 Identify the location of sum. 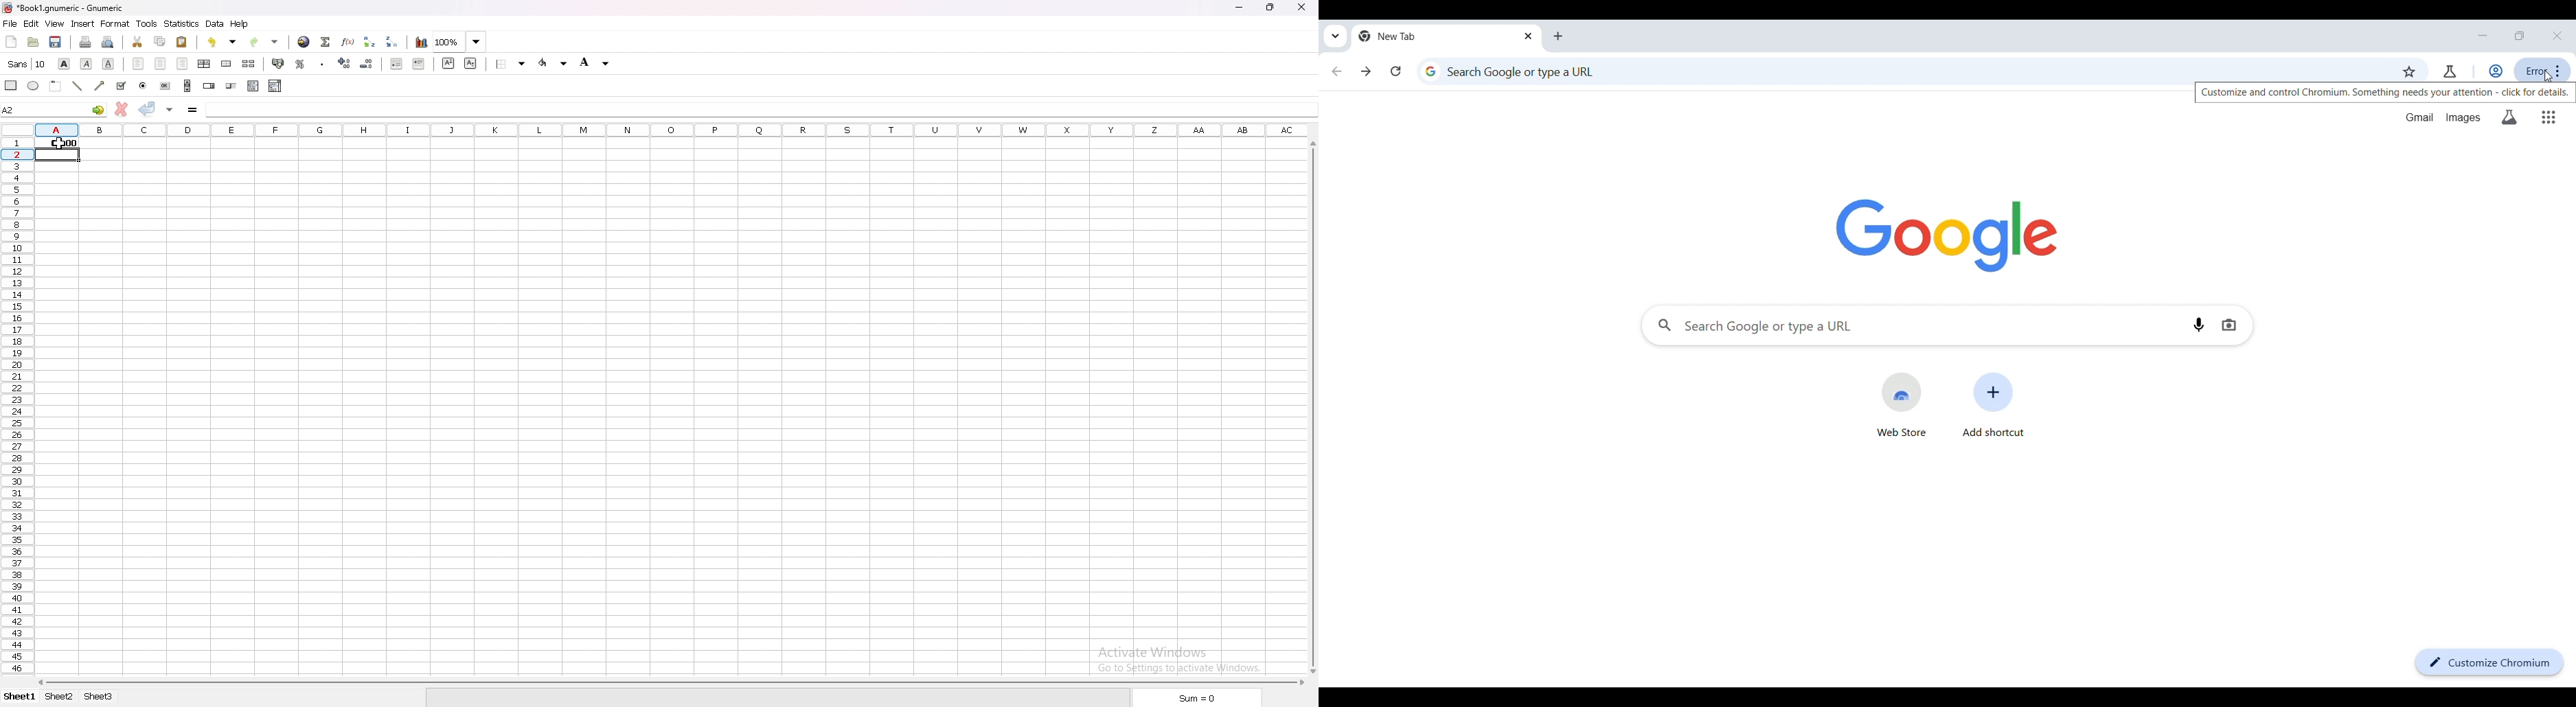
(1196, 697).